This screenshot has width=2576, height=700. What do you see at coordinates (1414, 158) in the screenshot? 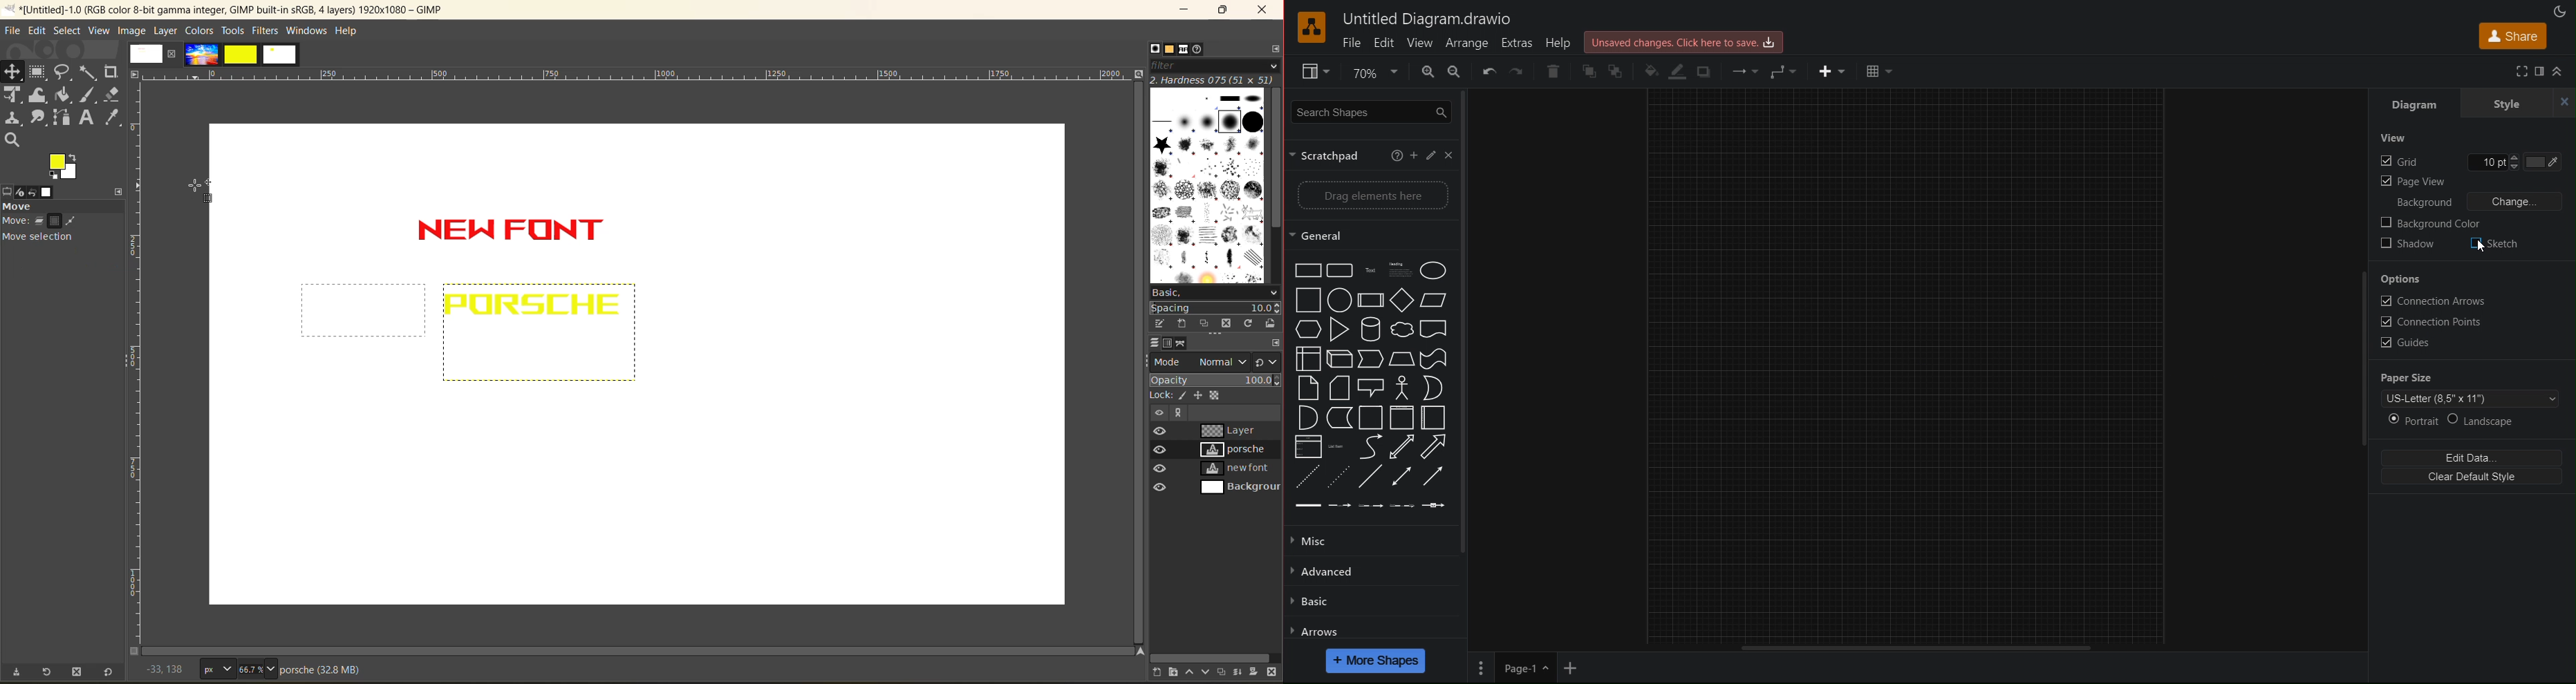
I see `add` at bounding box center [1414, 158].